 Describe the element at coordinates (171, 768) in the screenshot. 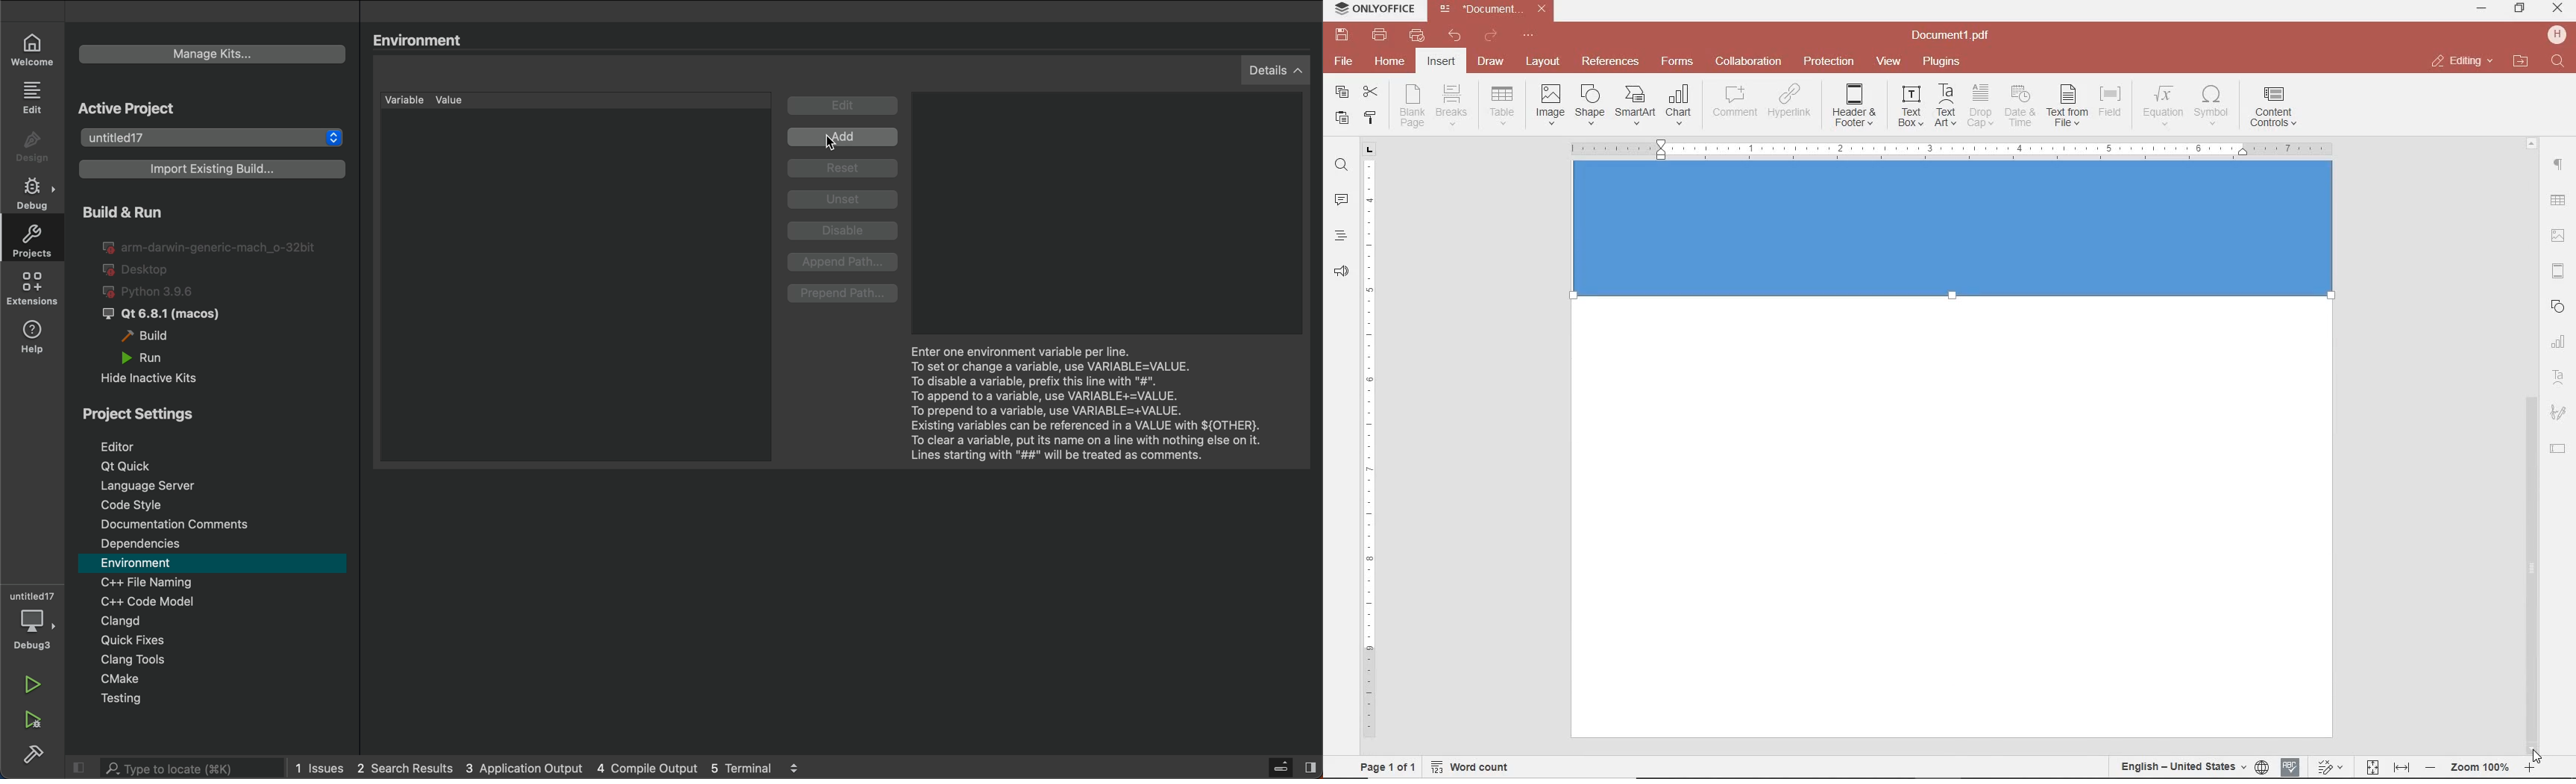

I see `search` at that location.